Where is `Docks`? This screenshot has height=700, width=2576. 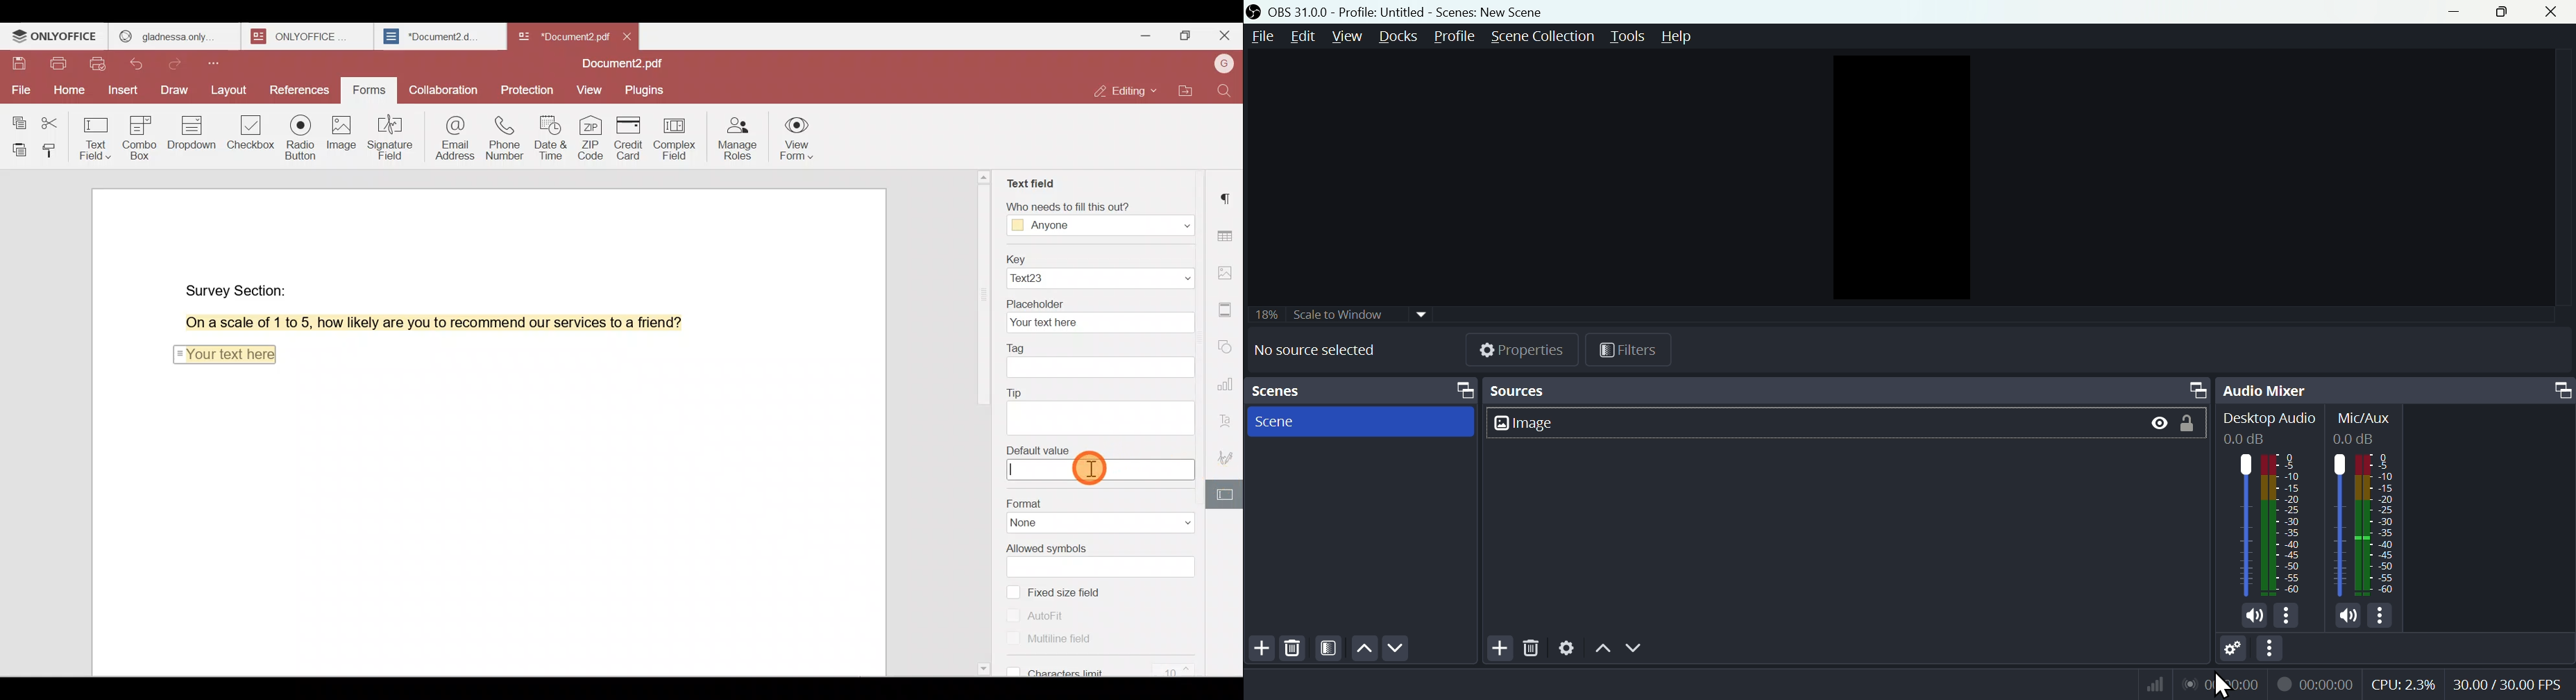
Docks is located at coordinates (1396, 38).